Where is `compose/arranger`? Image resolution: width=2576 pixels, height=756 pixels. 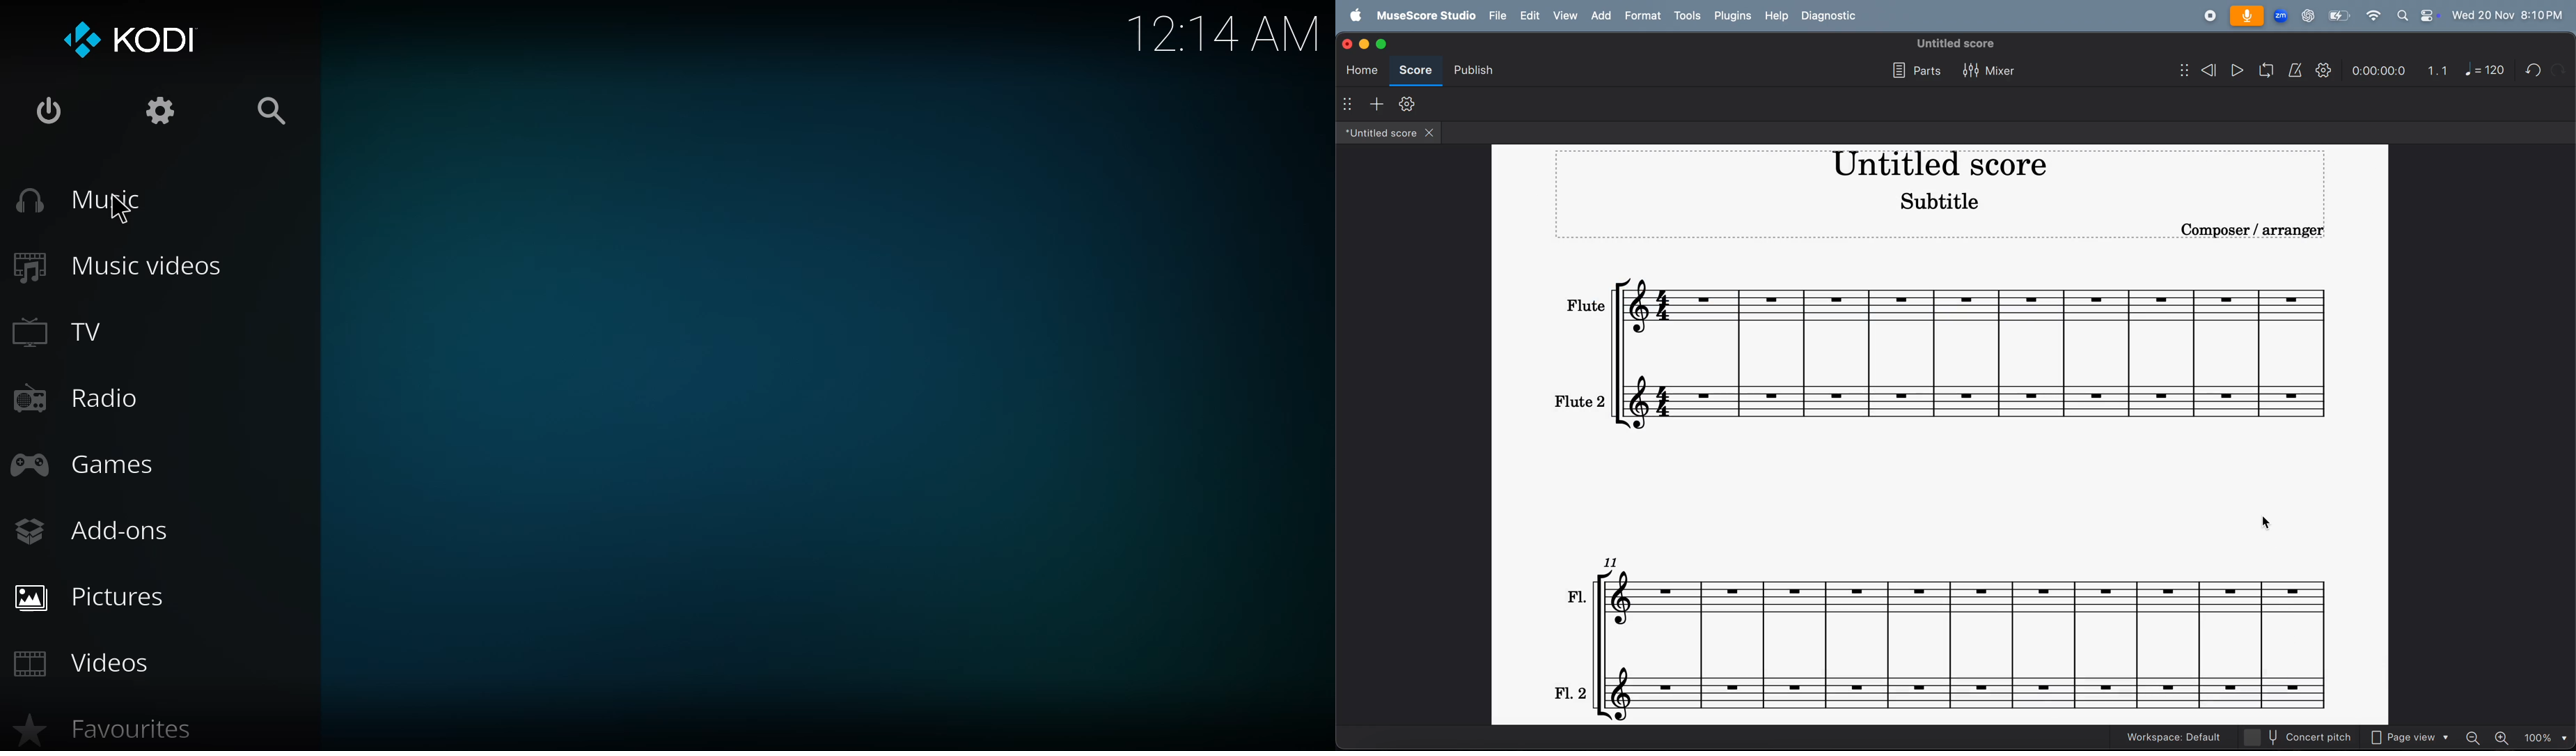 compose/arranger is located at coordinates (2218, 230).